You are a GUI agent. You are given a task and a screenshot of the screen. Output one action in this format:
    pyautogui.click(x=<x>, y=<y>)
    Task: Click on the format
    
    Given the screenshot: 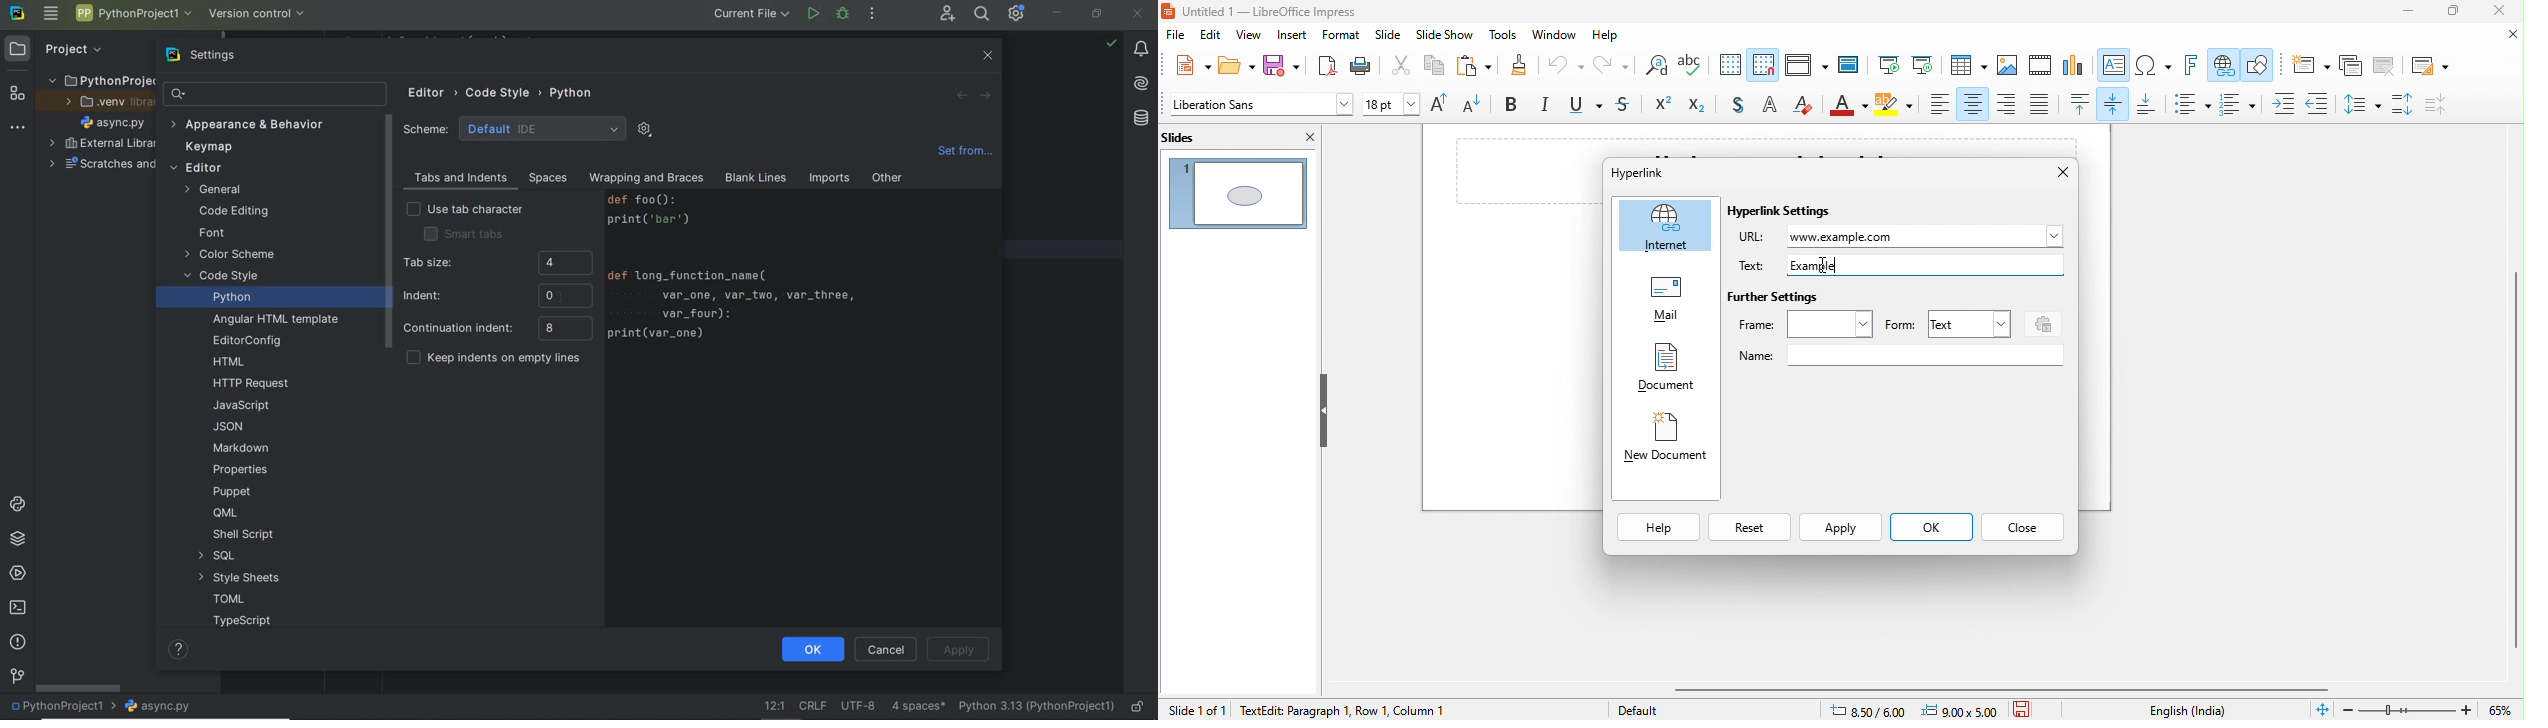 What is the action you would take?
    pyautogui.click(x=1341, y=36)
    